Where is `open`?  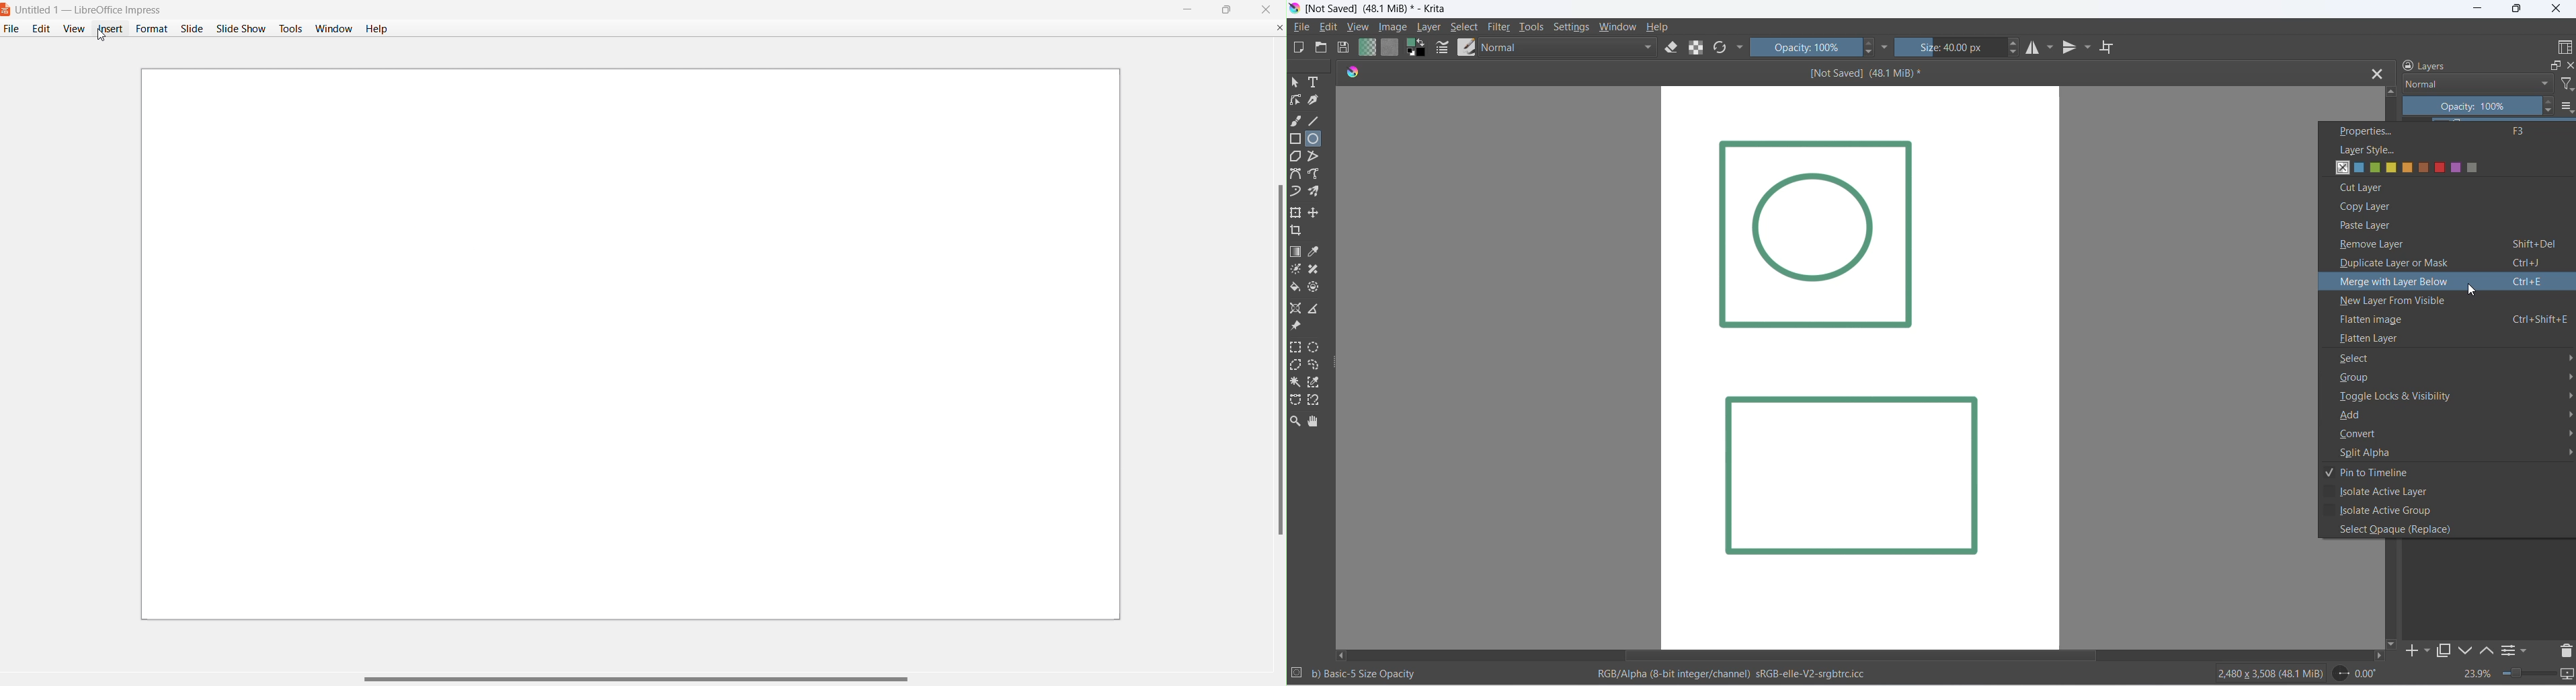 open is located at coordinates (1322, 48).